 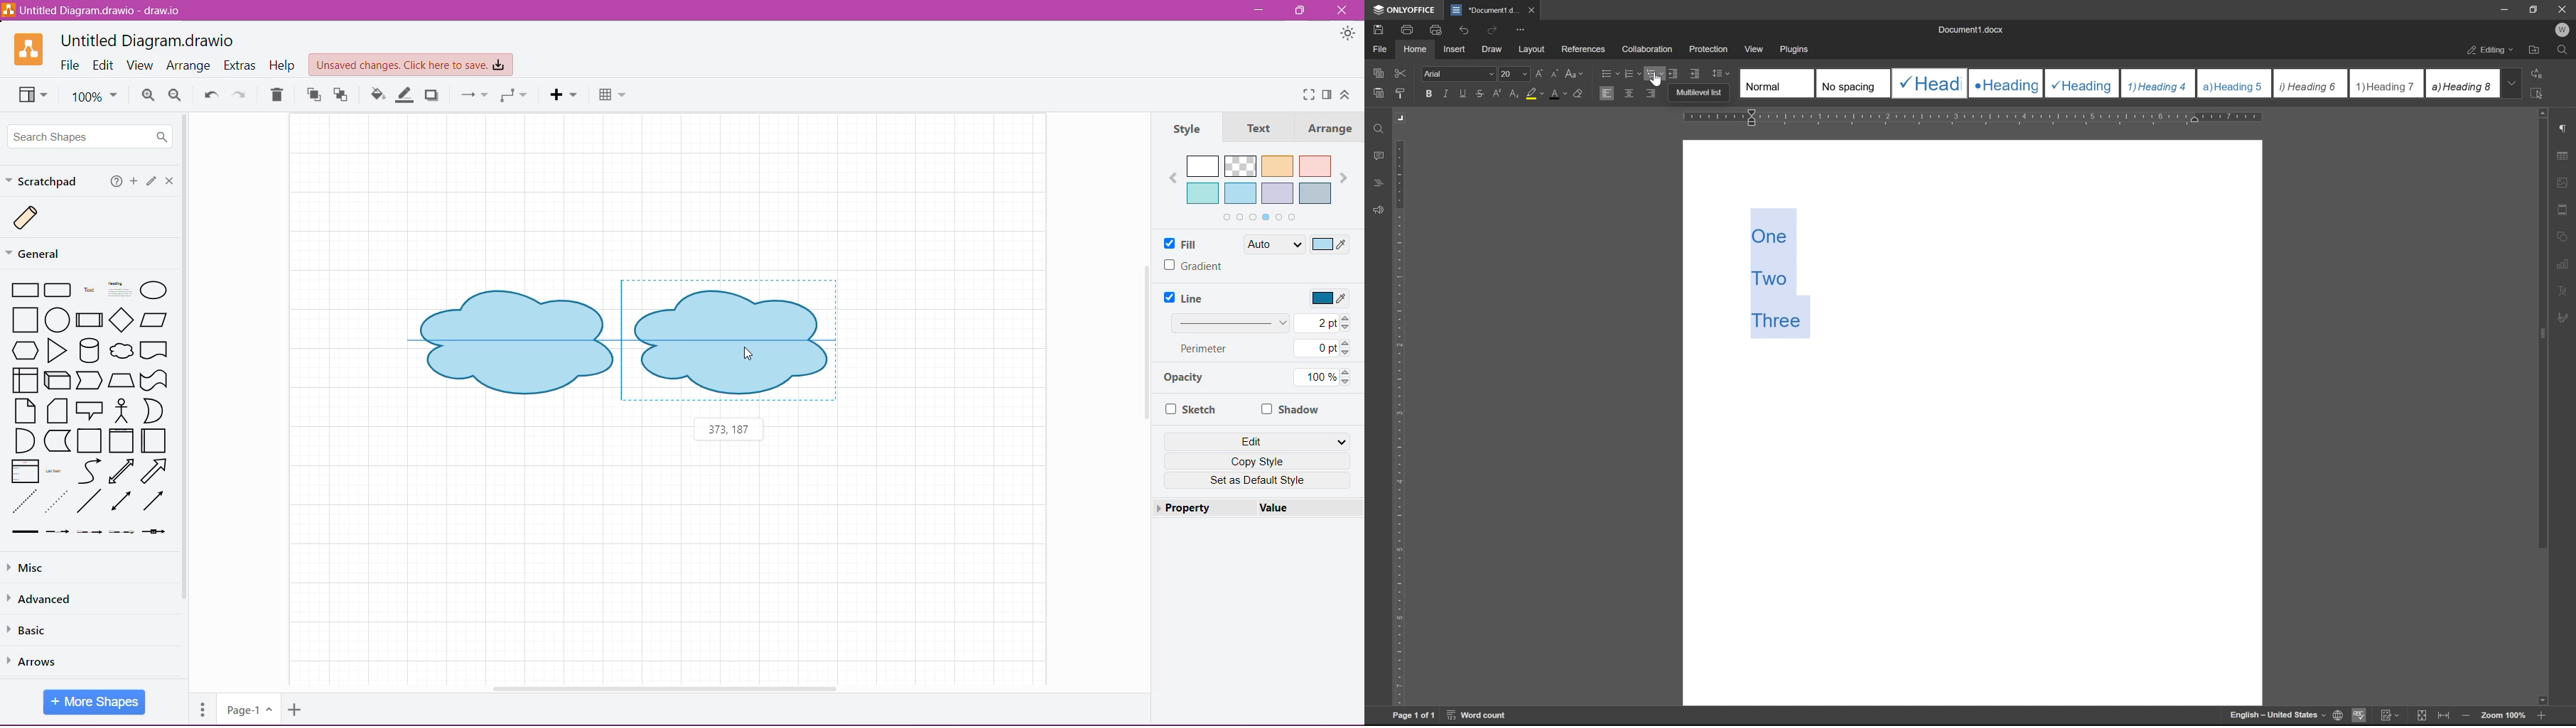 What do you see at coordinates (1406, 10) in the screenshot?
I see `ONLYOFFICE` at bounding box center [1406, 10].